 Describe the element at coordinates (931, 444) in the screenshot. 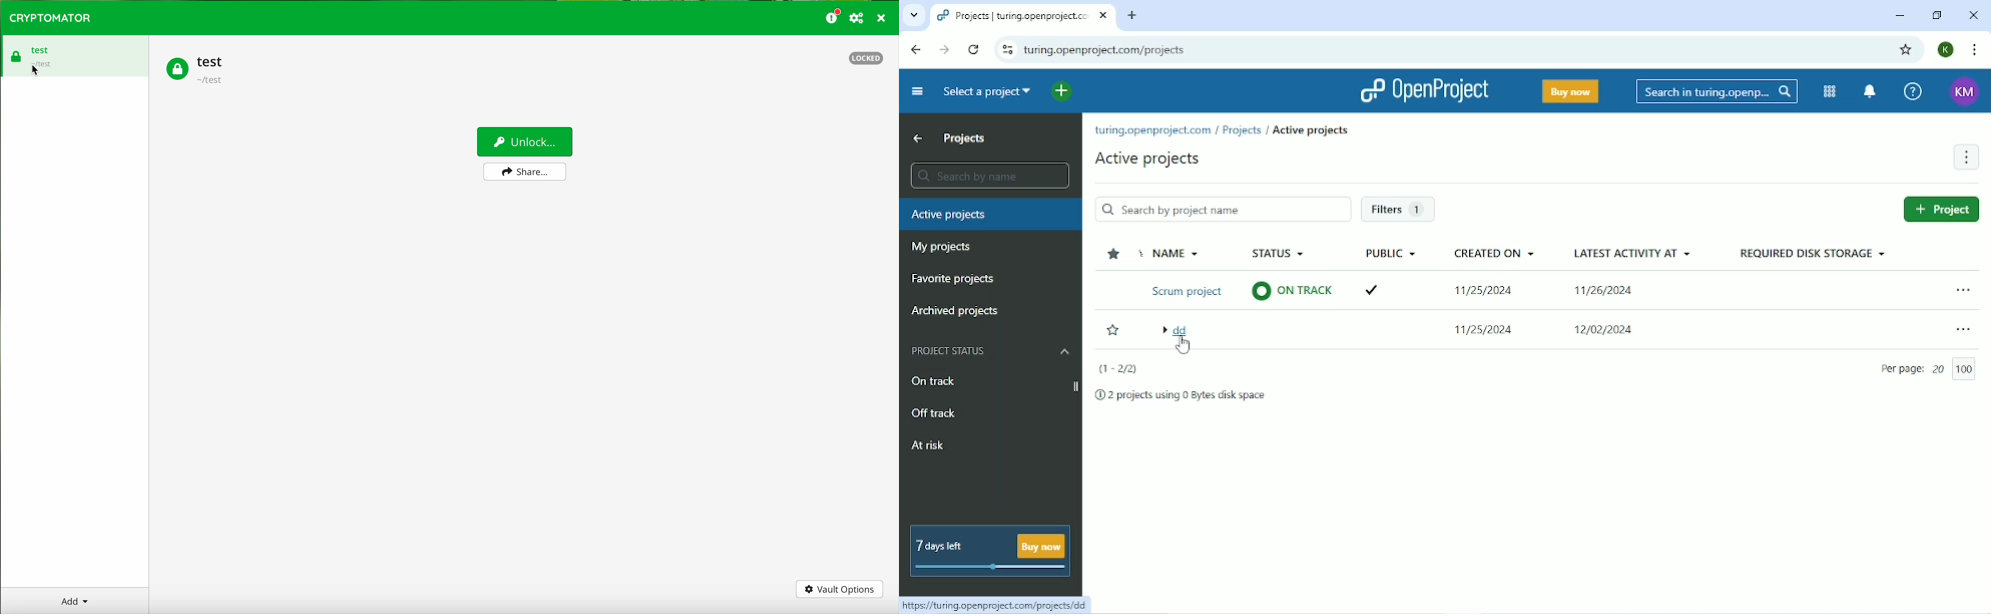

I see `At risk` at that location.